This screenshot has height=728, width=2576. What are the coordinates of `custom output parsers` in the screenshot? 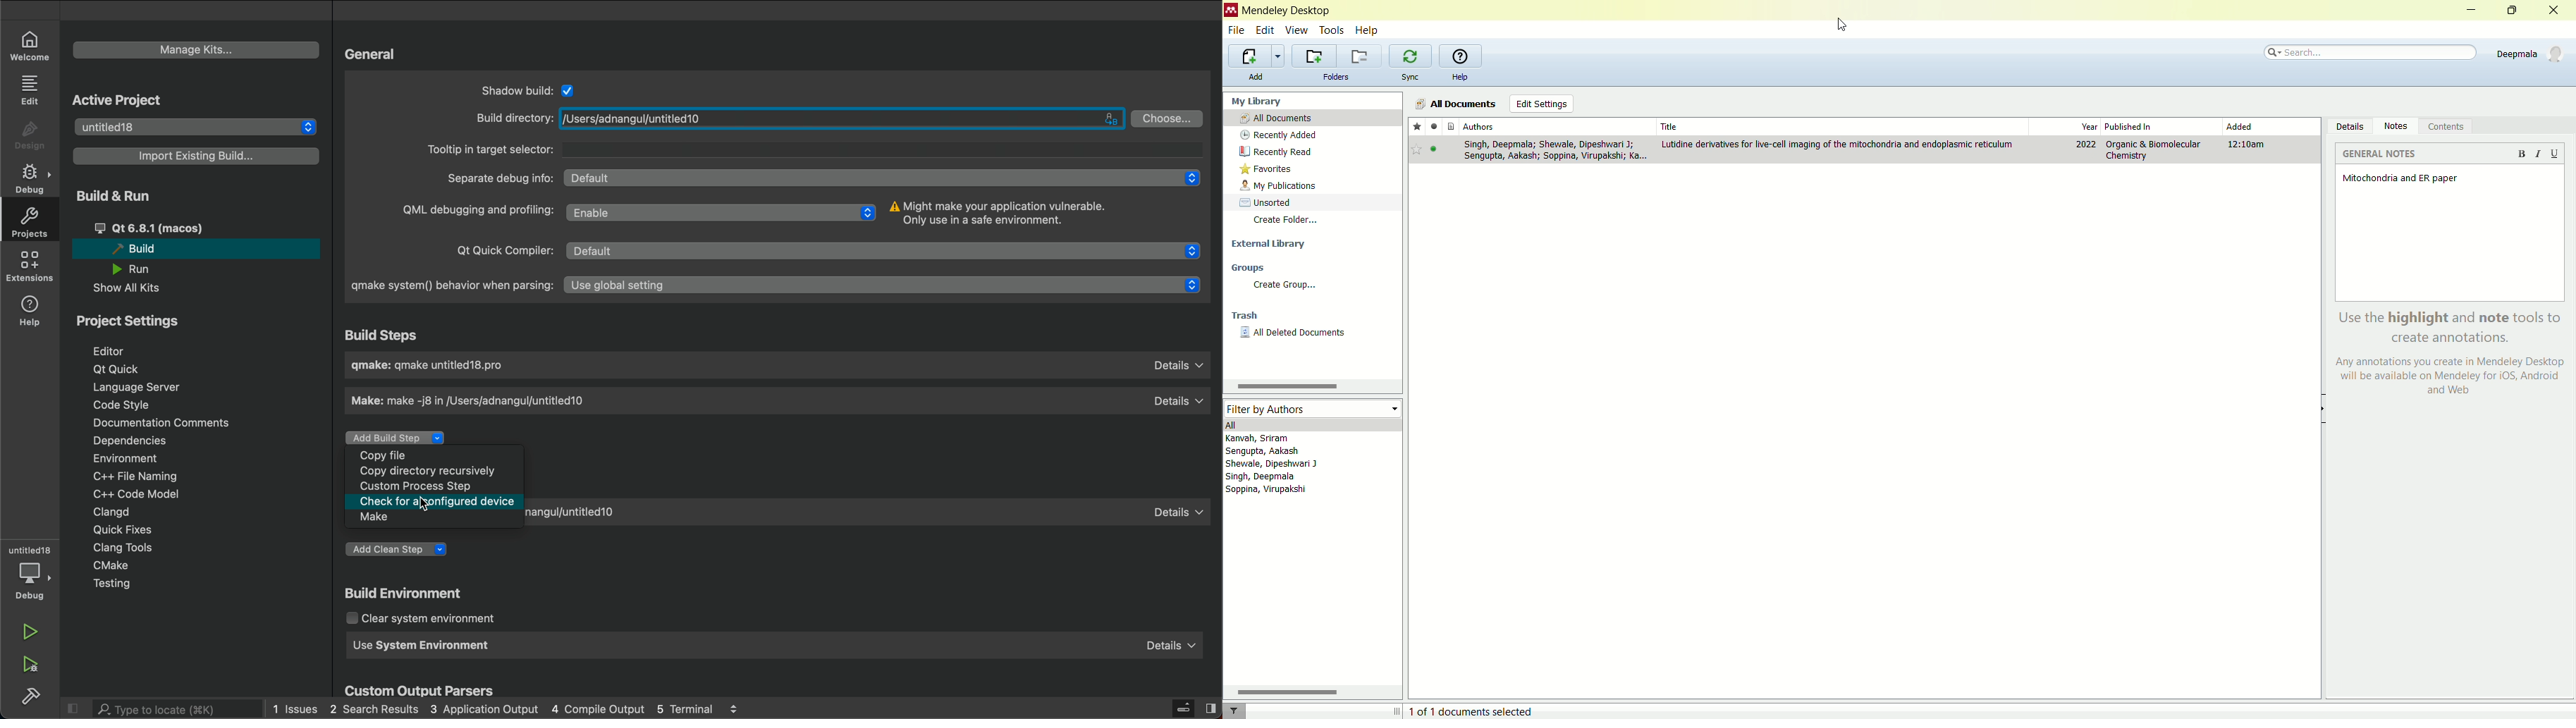 It's located at (431, 687).